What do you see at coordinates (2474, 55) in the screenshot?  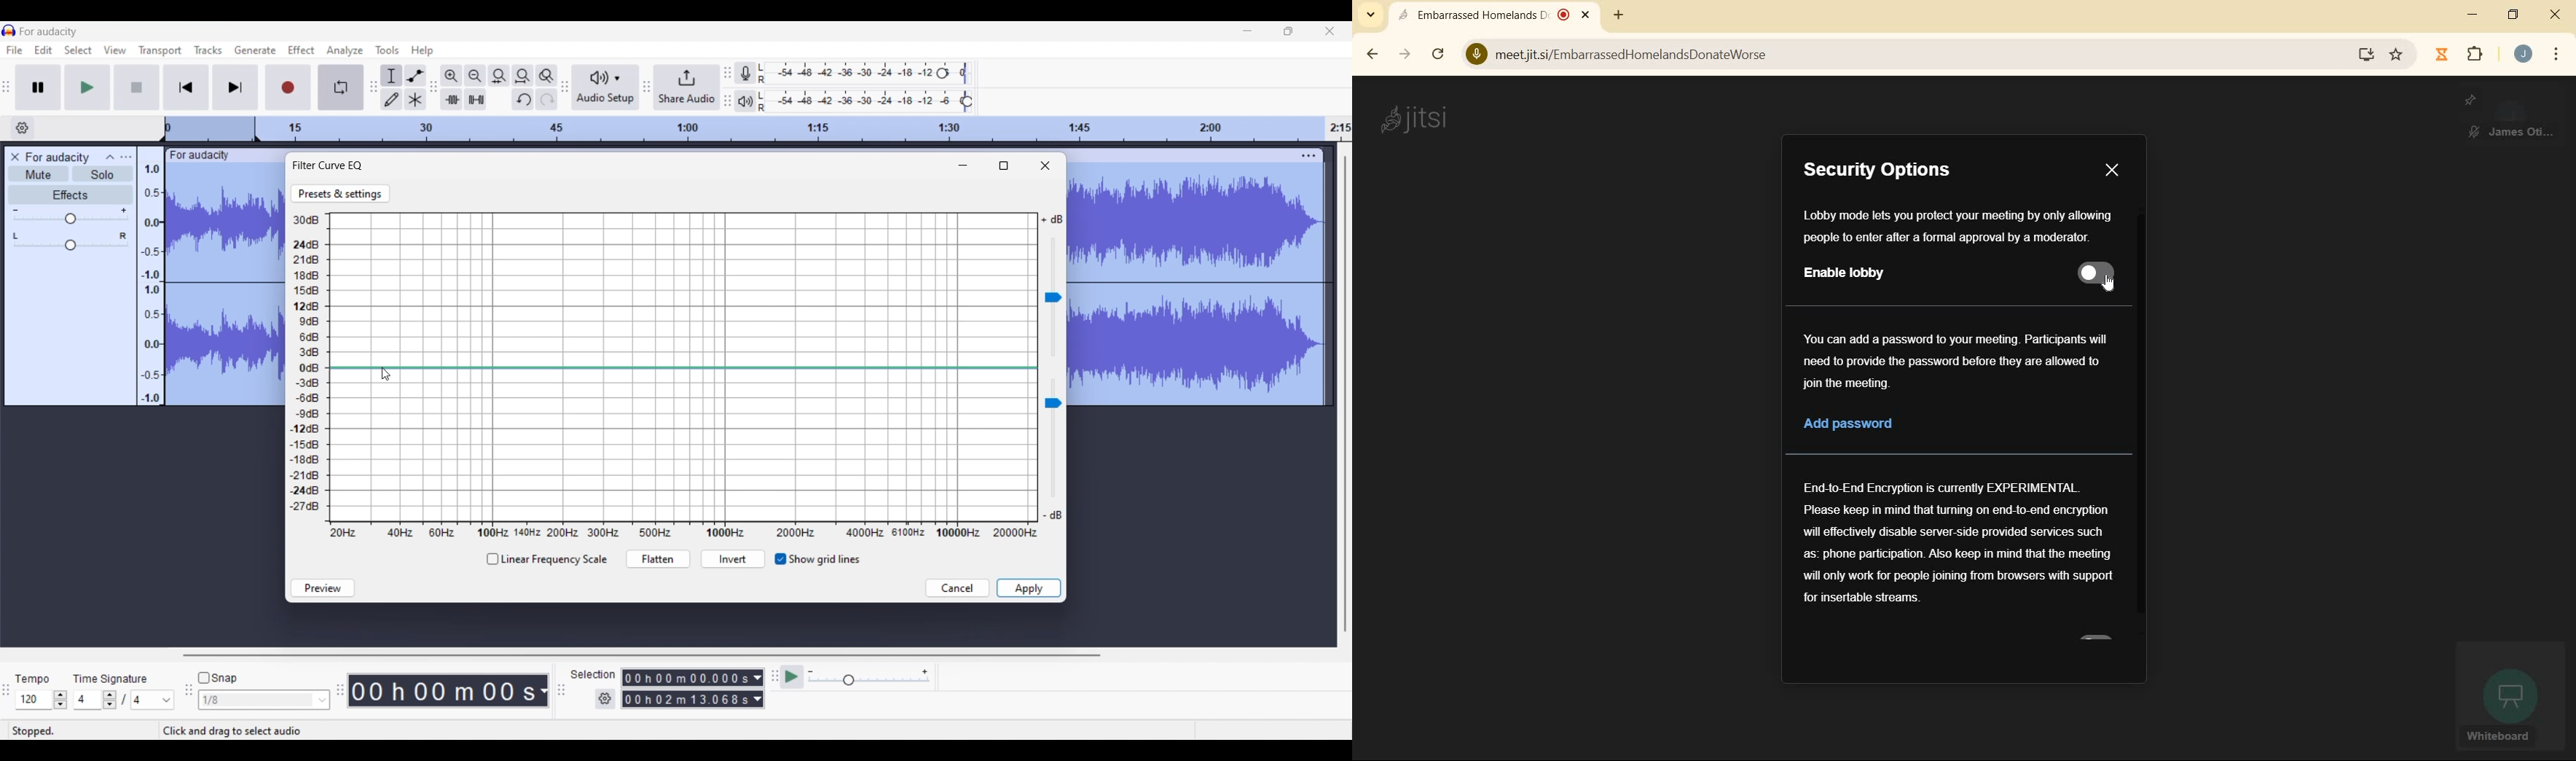 I see `extensions` at bounding box center [2474, 55].